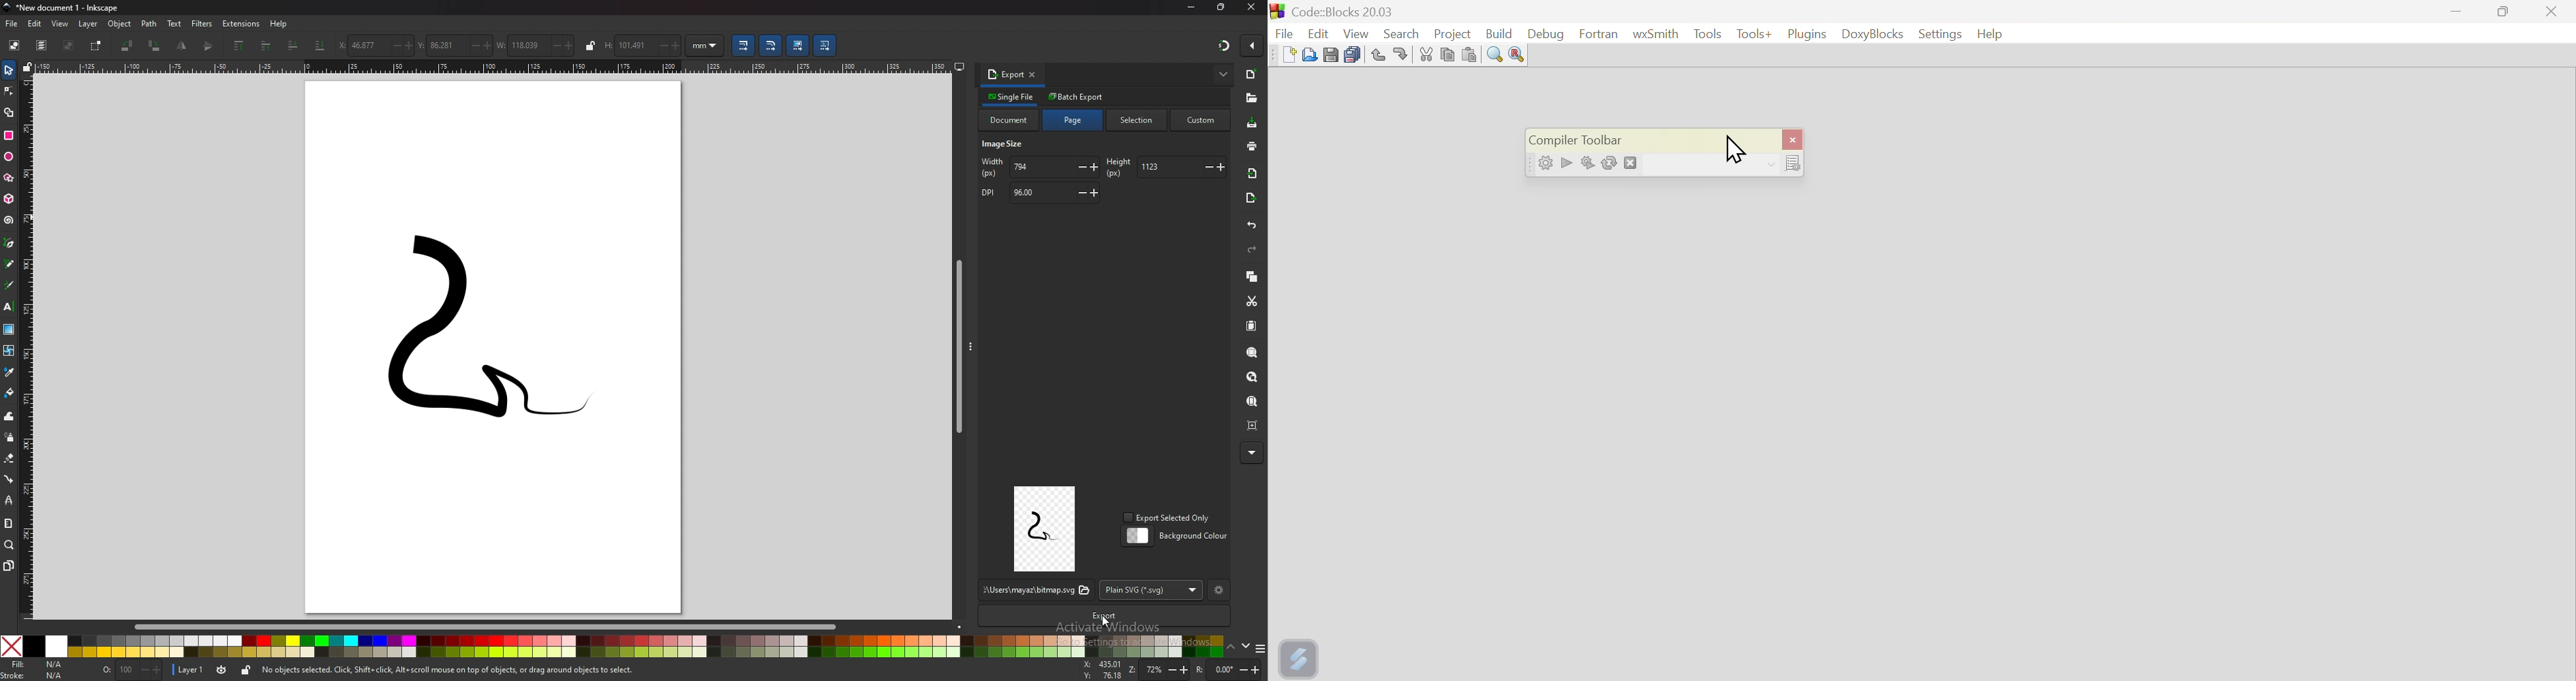 The width and height of the screenshot is (2576, 700). Describe the element at coordinates (9, 91) in the screenshot. I see `node` at that location.